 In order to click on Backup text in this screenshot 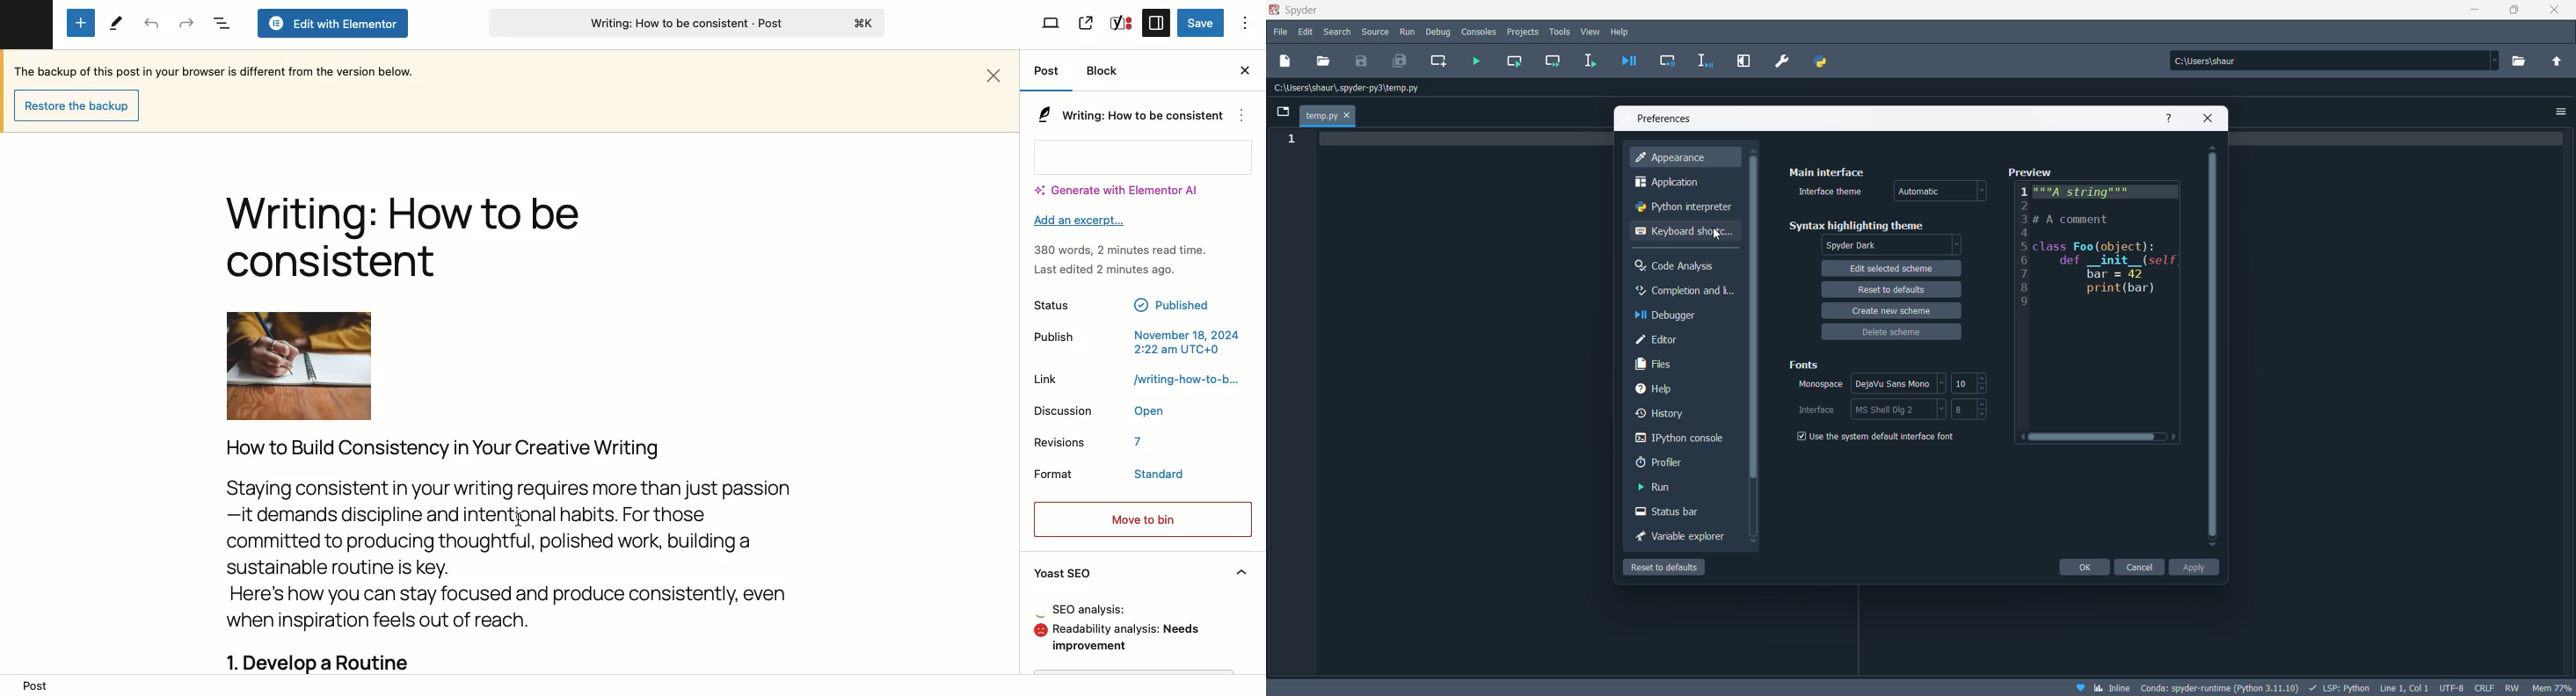, I will do `click(217, 70)`.